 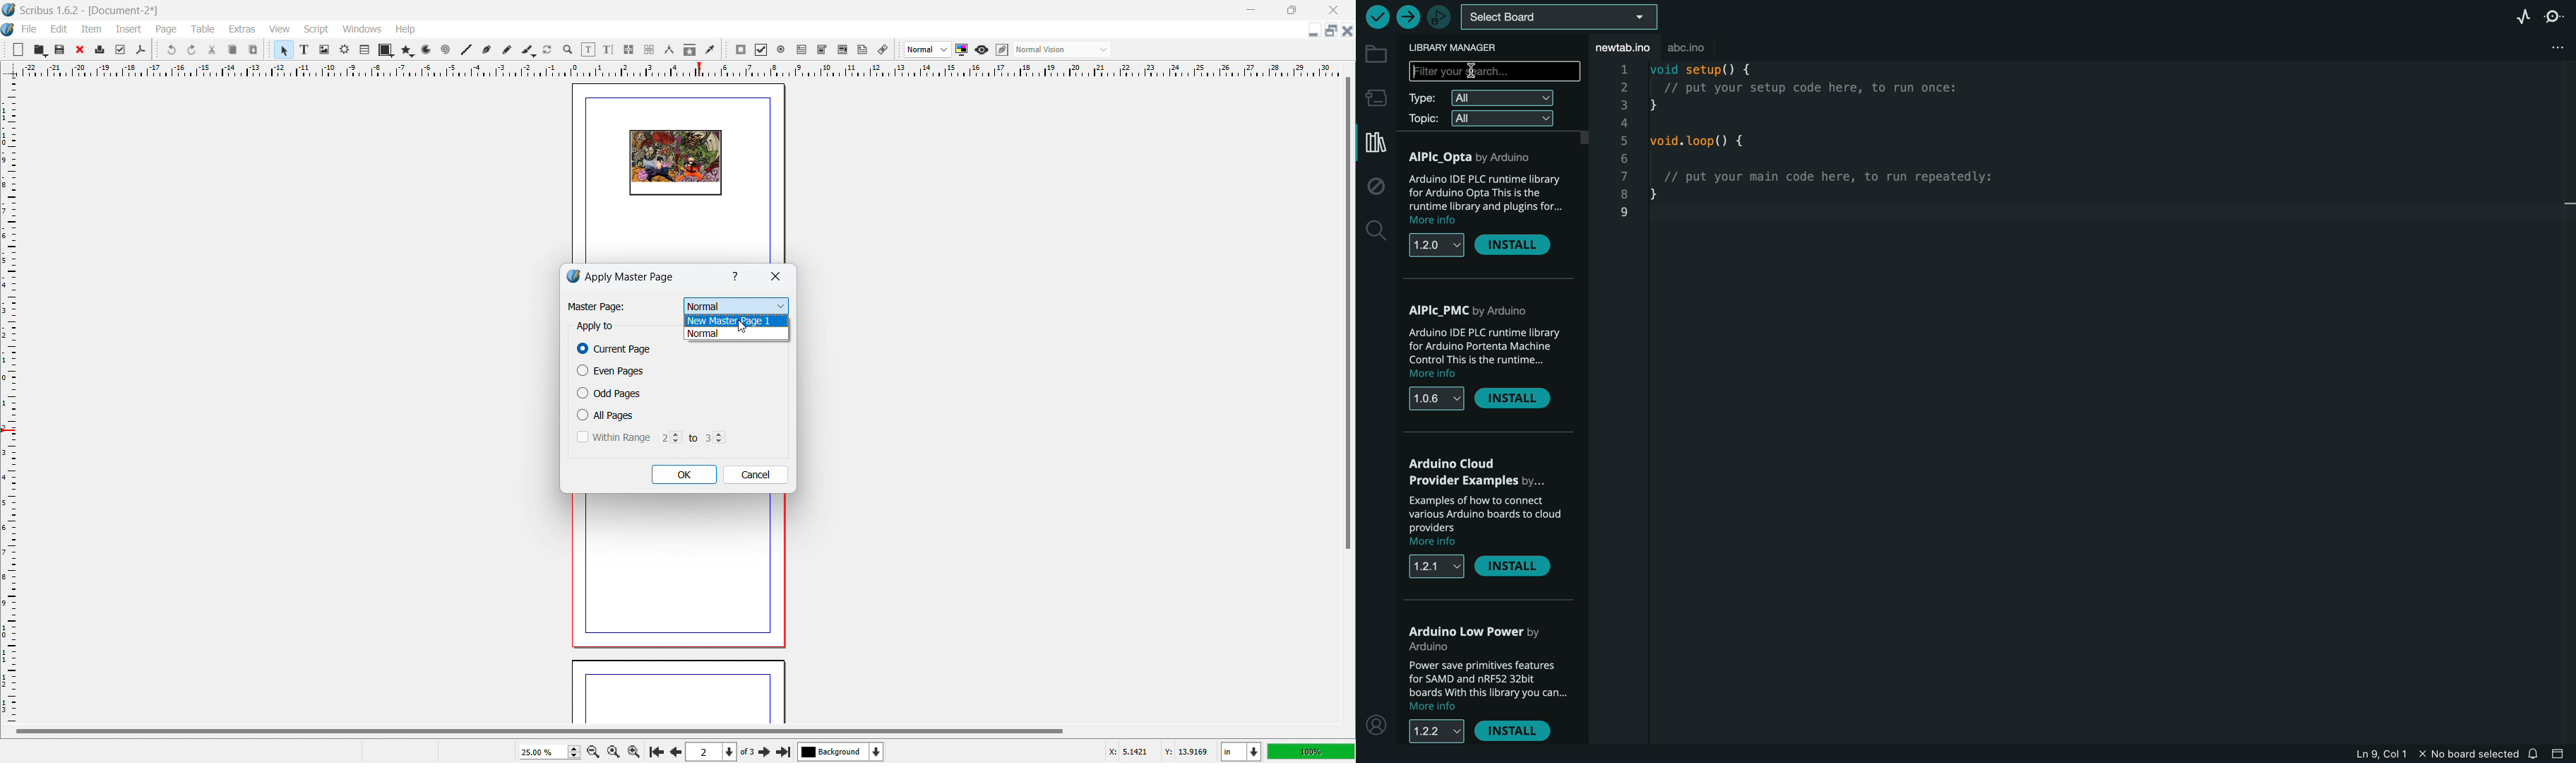 I want to click on script, so click(x=317, y=30).